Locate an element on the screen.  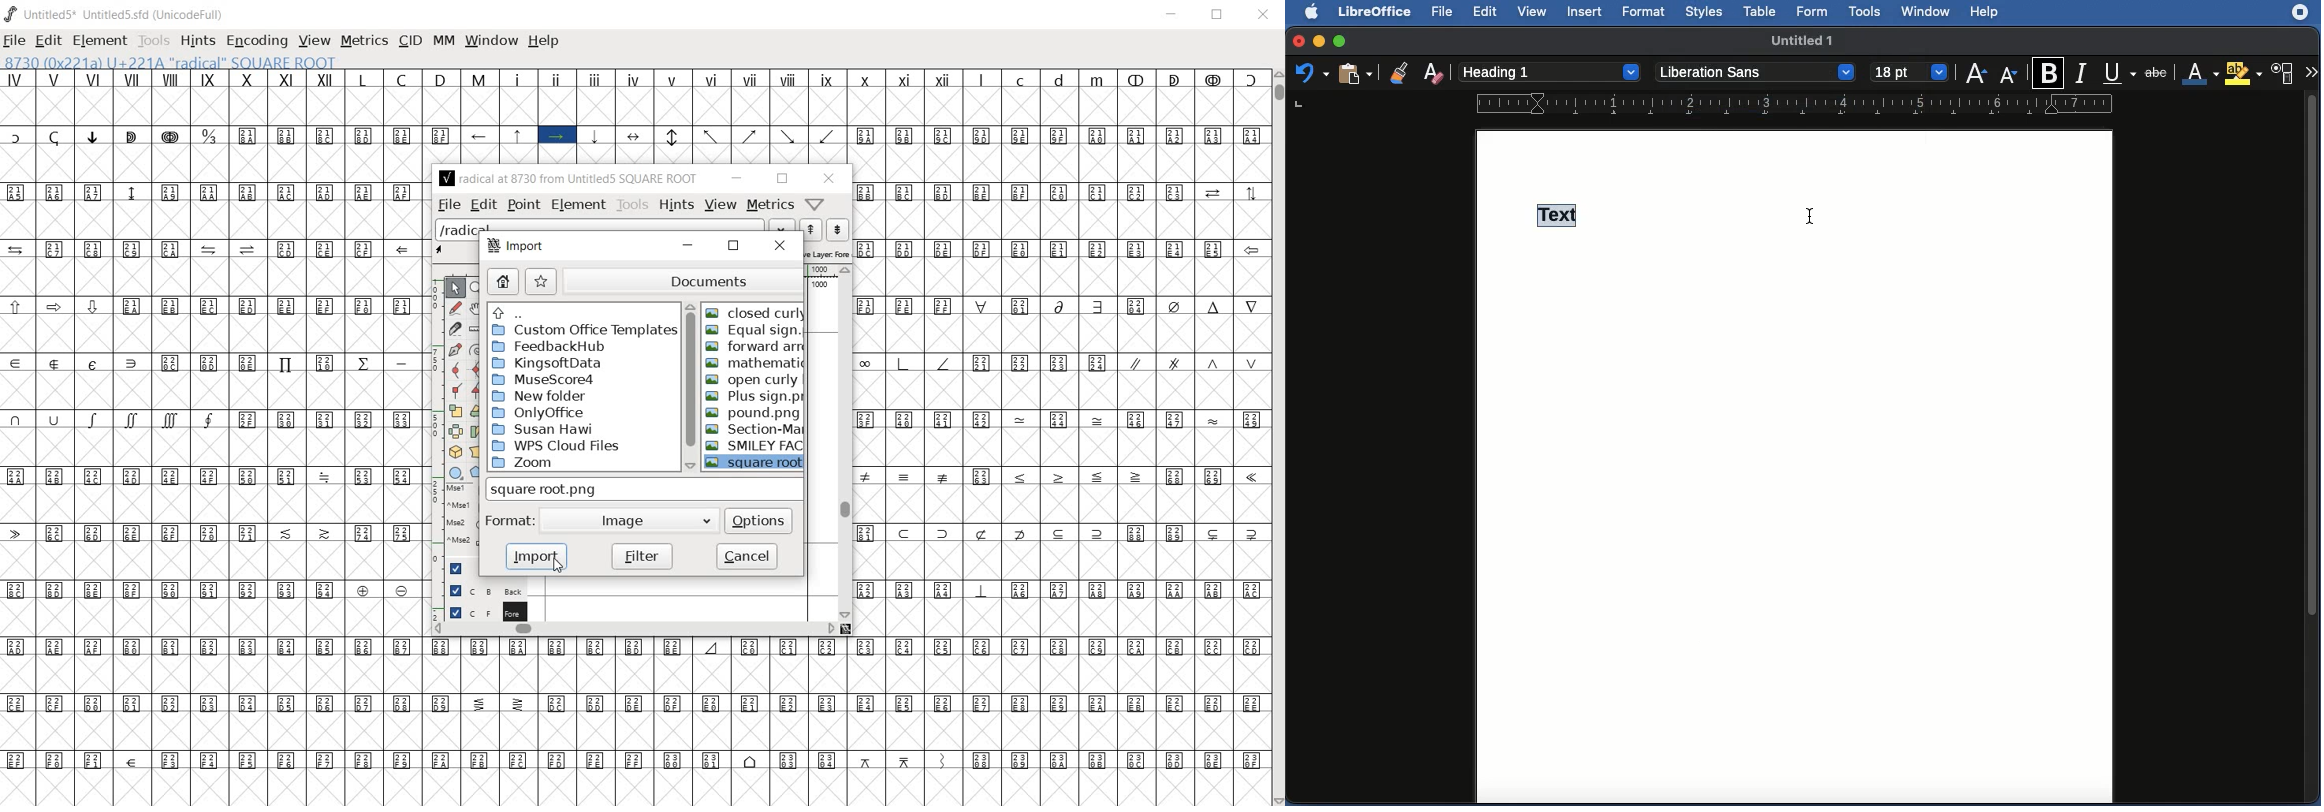
Extension is located at coordinates (2300, 13).